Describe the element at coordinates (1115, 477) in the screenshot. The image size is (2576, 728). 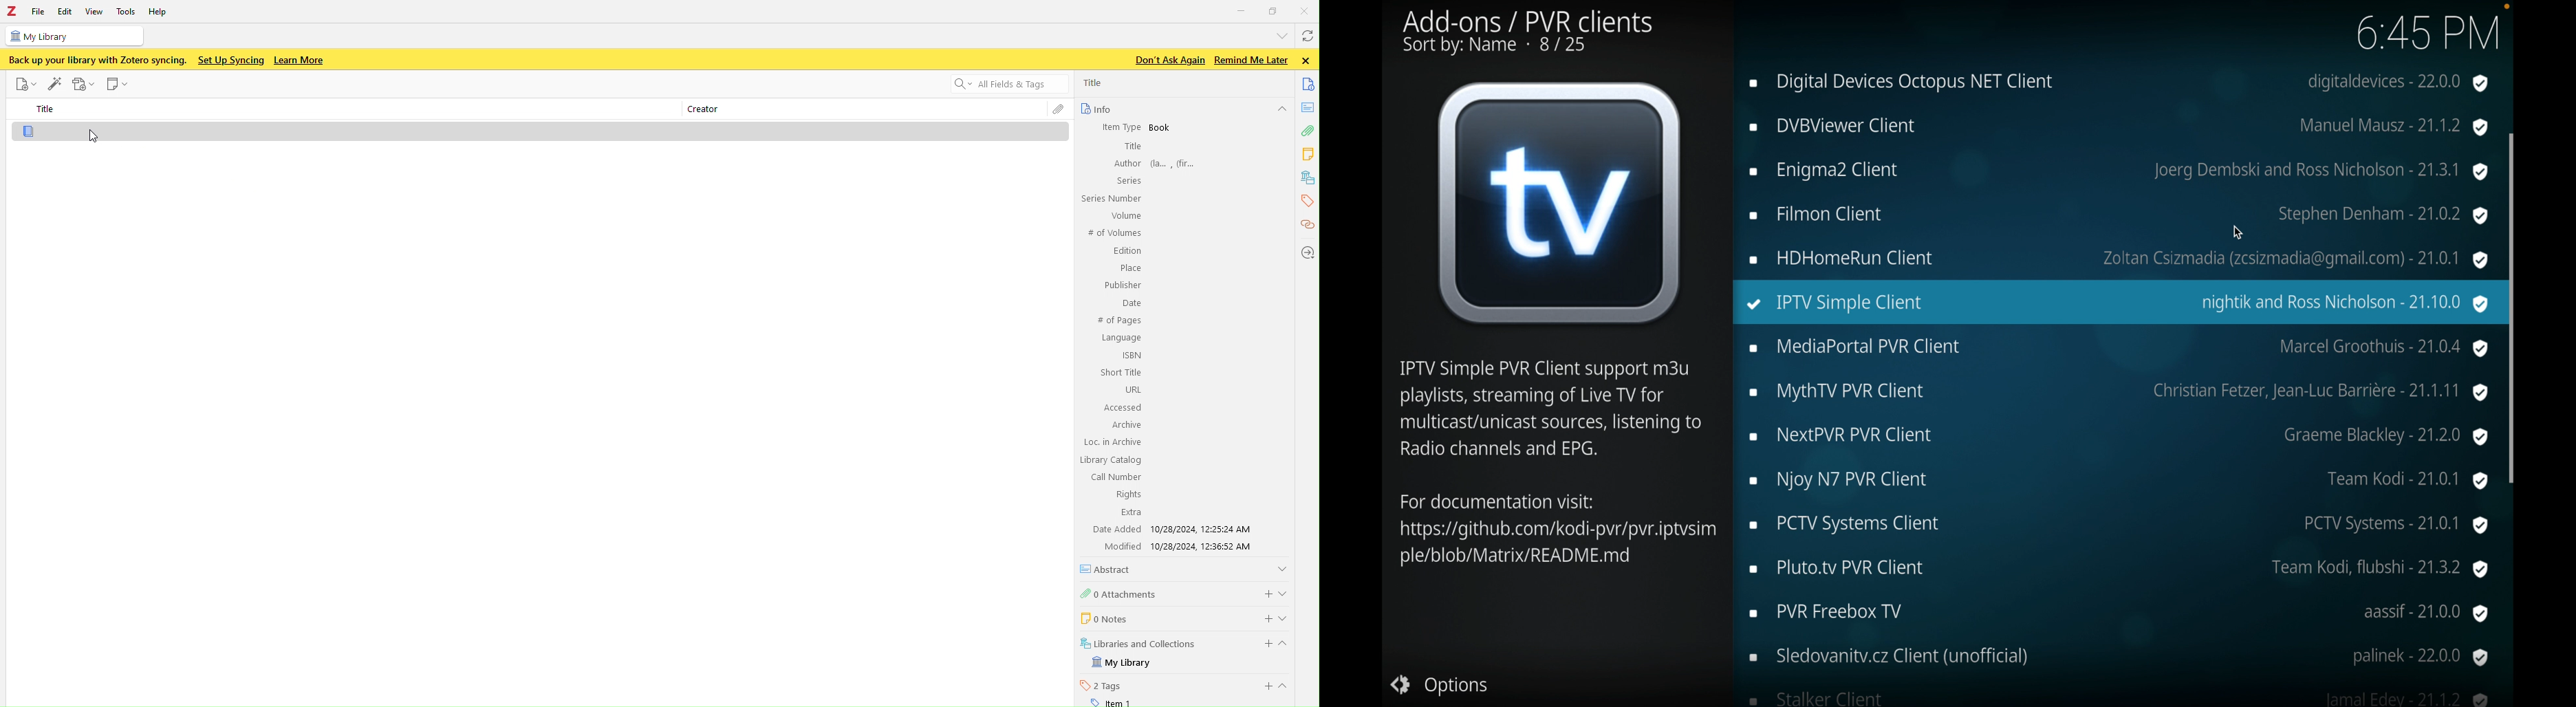
I see `Call Number` at that location.